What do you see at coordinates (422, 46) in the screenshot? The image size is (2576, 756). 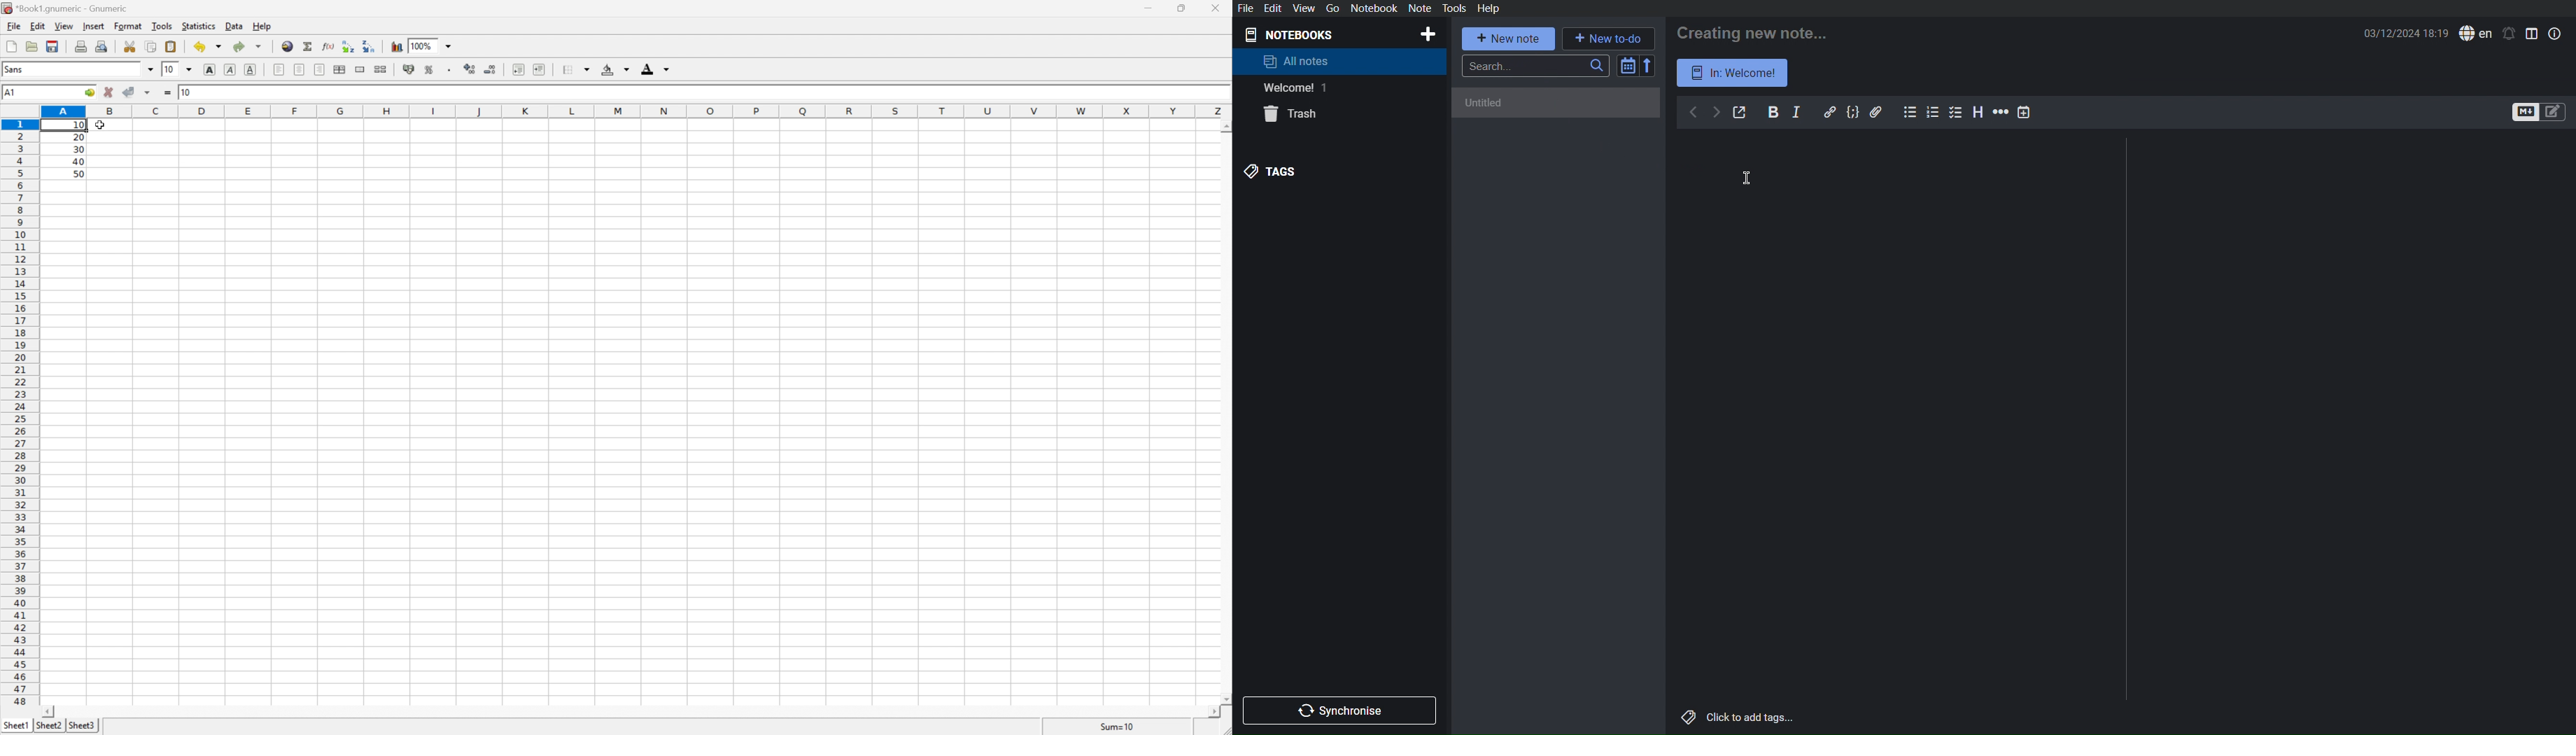 I see `100%` at bounding box center [422, 46].